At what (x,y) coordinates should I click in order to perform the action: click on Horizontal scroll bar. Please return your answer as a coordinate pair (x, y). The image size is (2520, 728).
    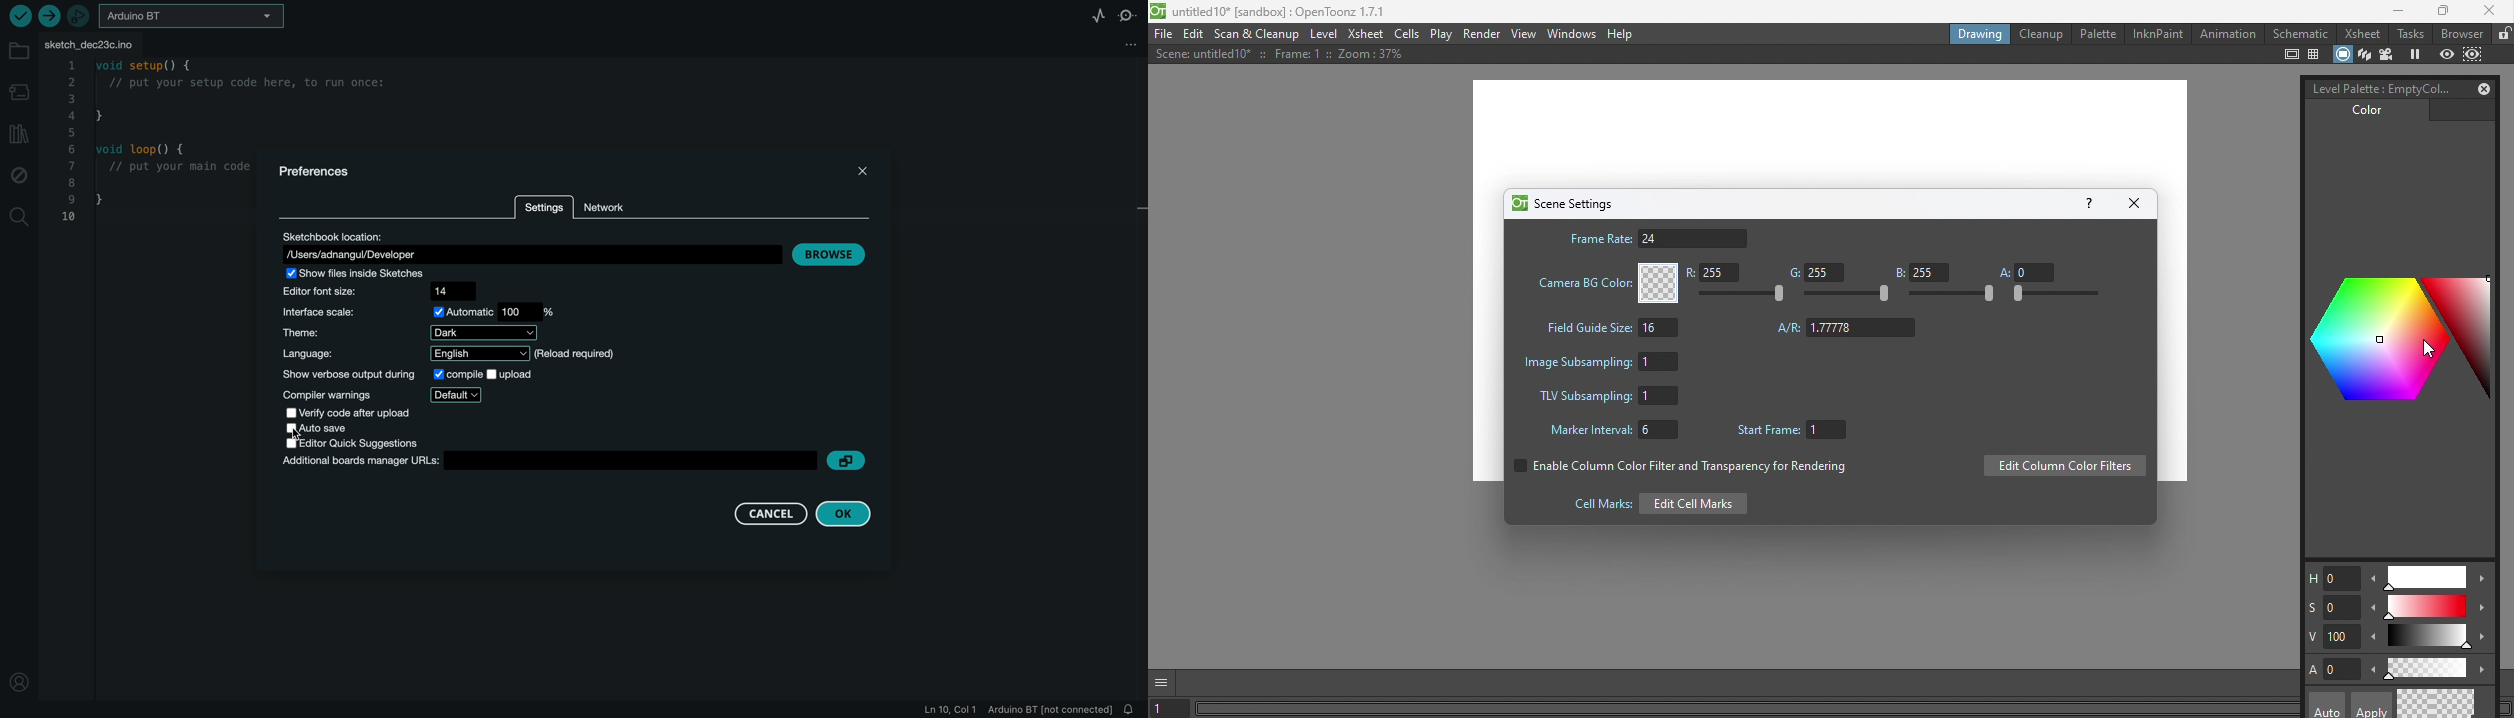
    Looking at the image, I should click on (1748, 710).